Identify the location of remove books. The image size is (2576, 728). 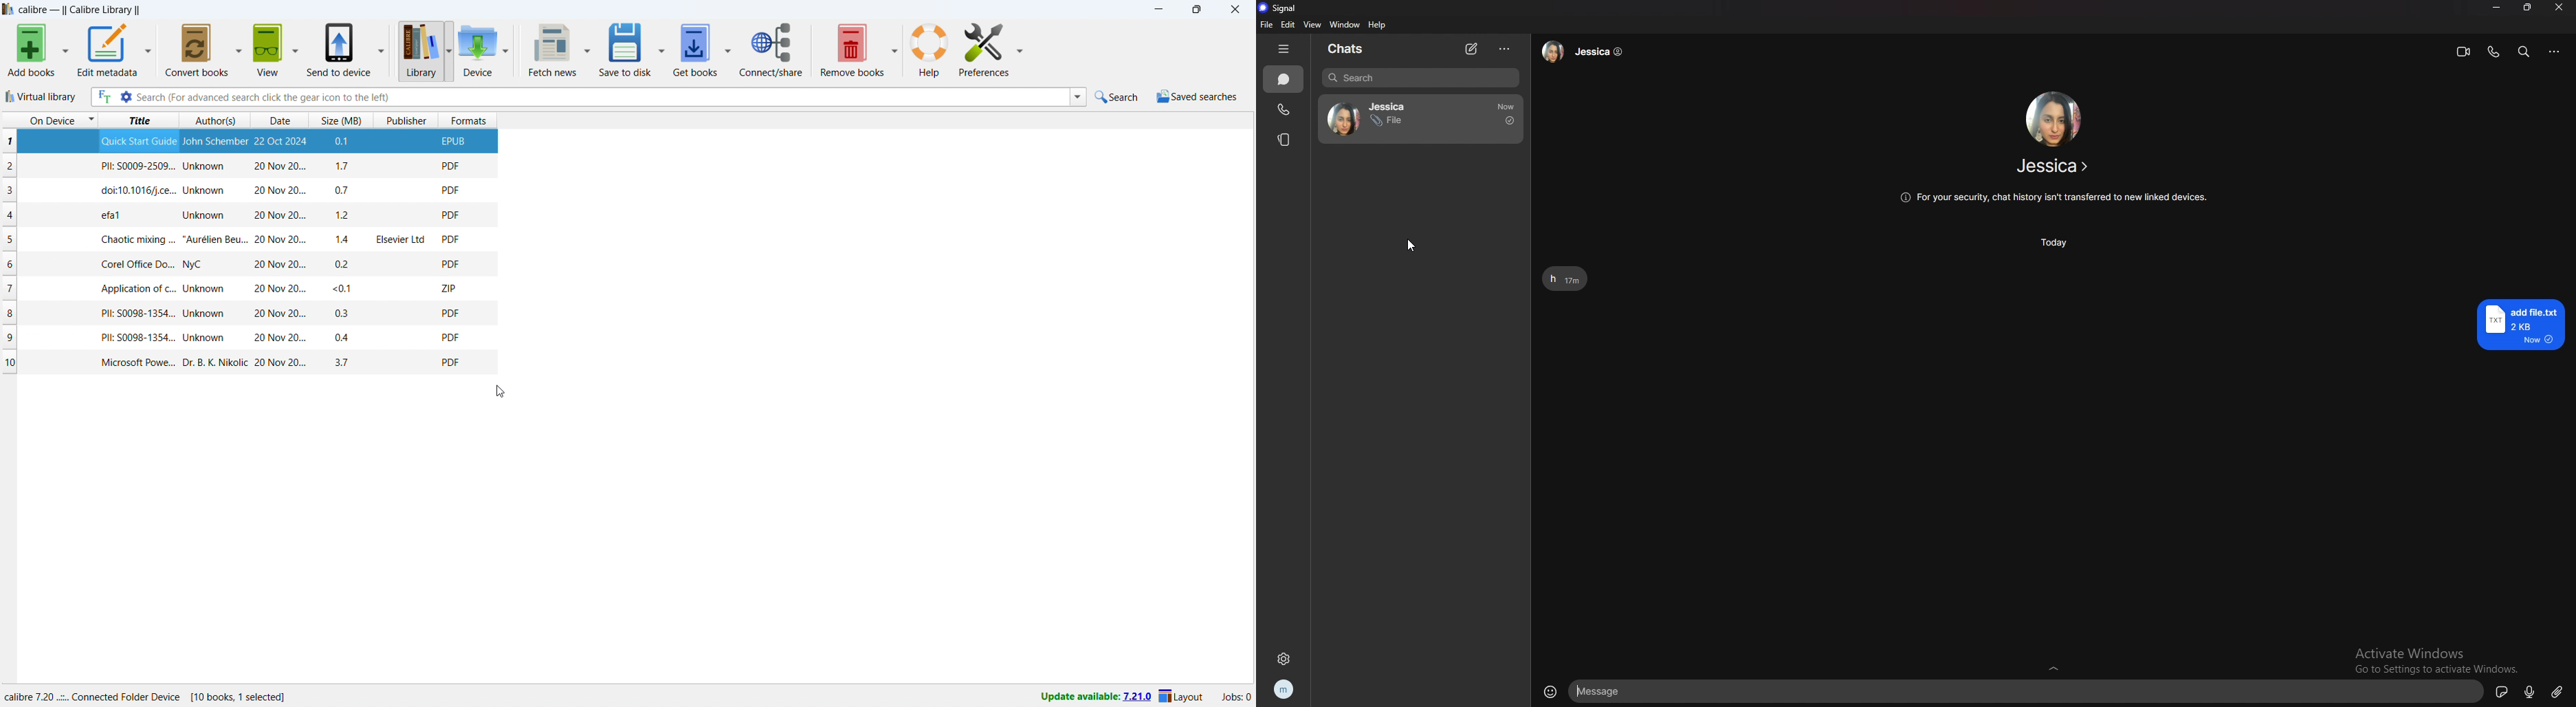
(849, 50).